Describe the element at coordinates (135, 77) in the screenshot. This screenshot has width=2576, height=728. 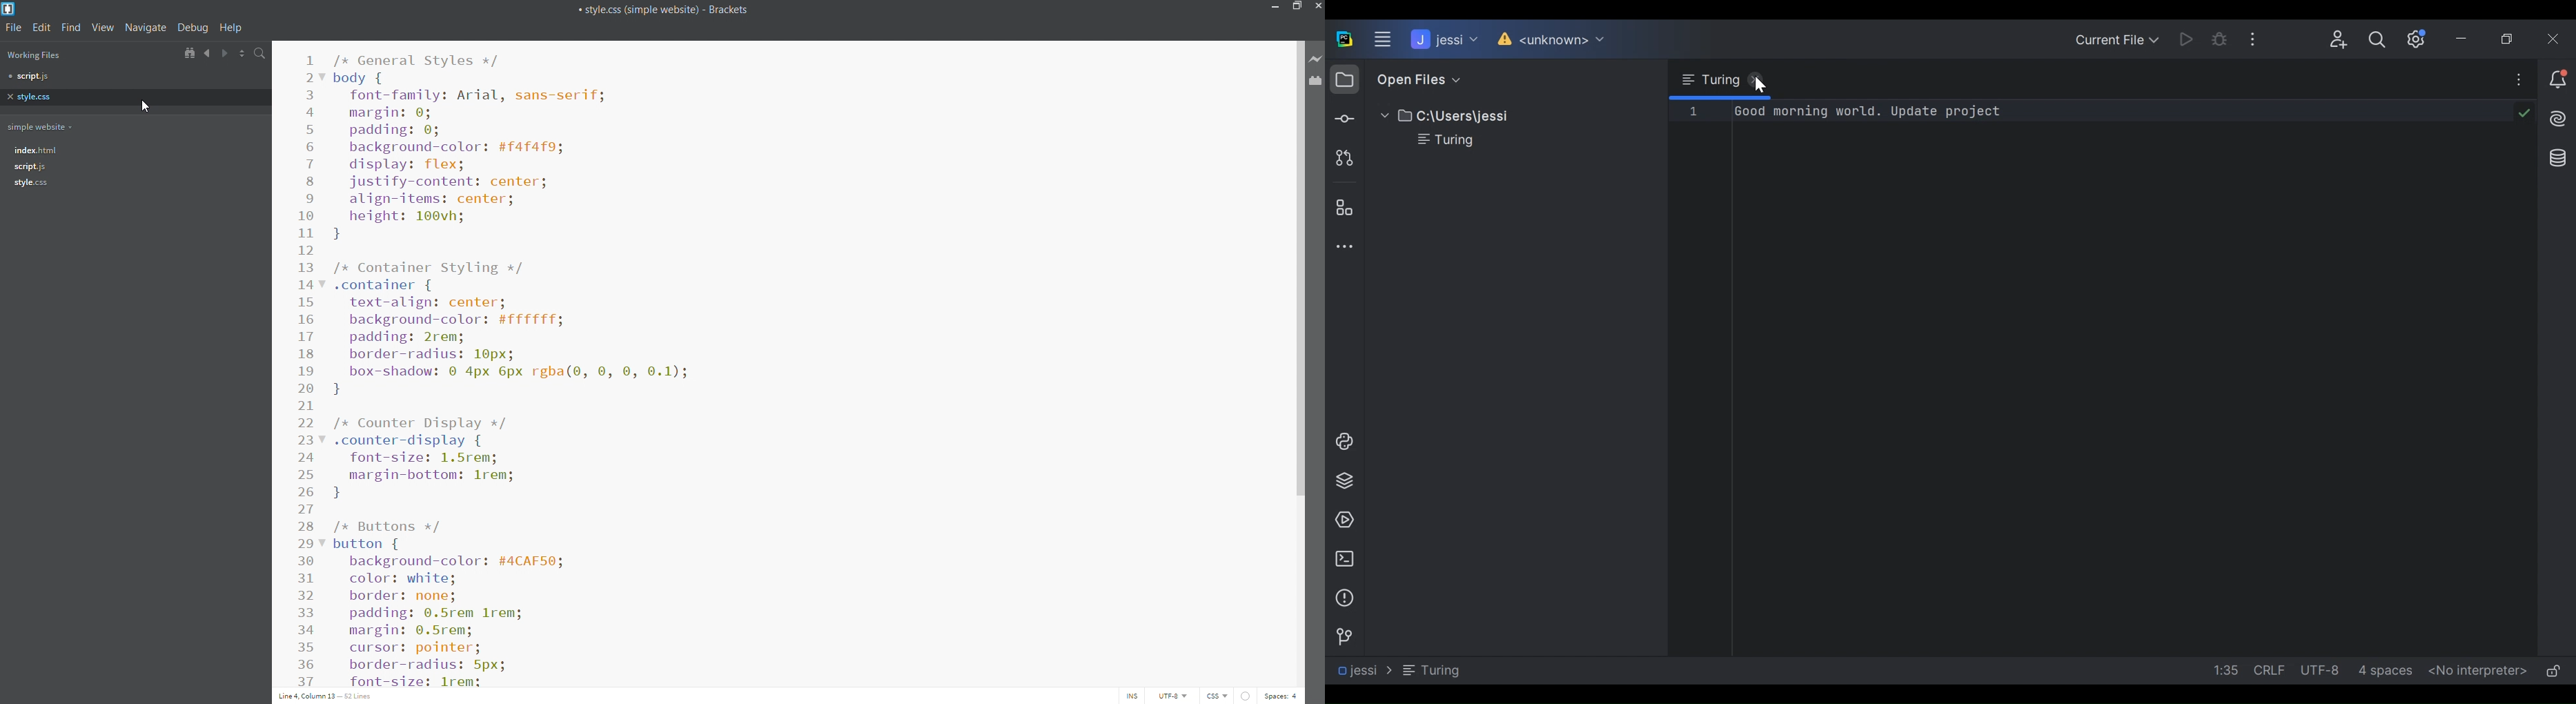
I see `script.js` at that location.